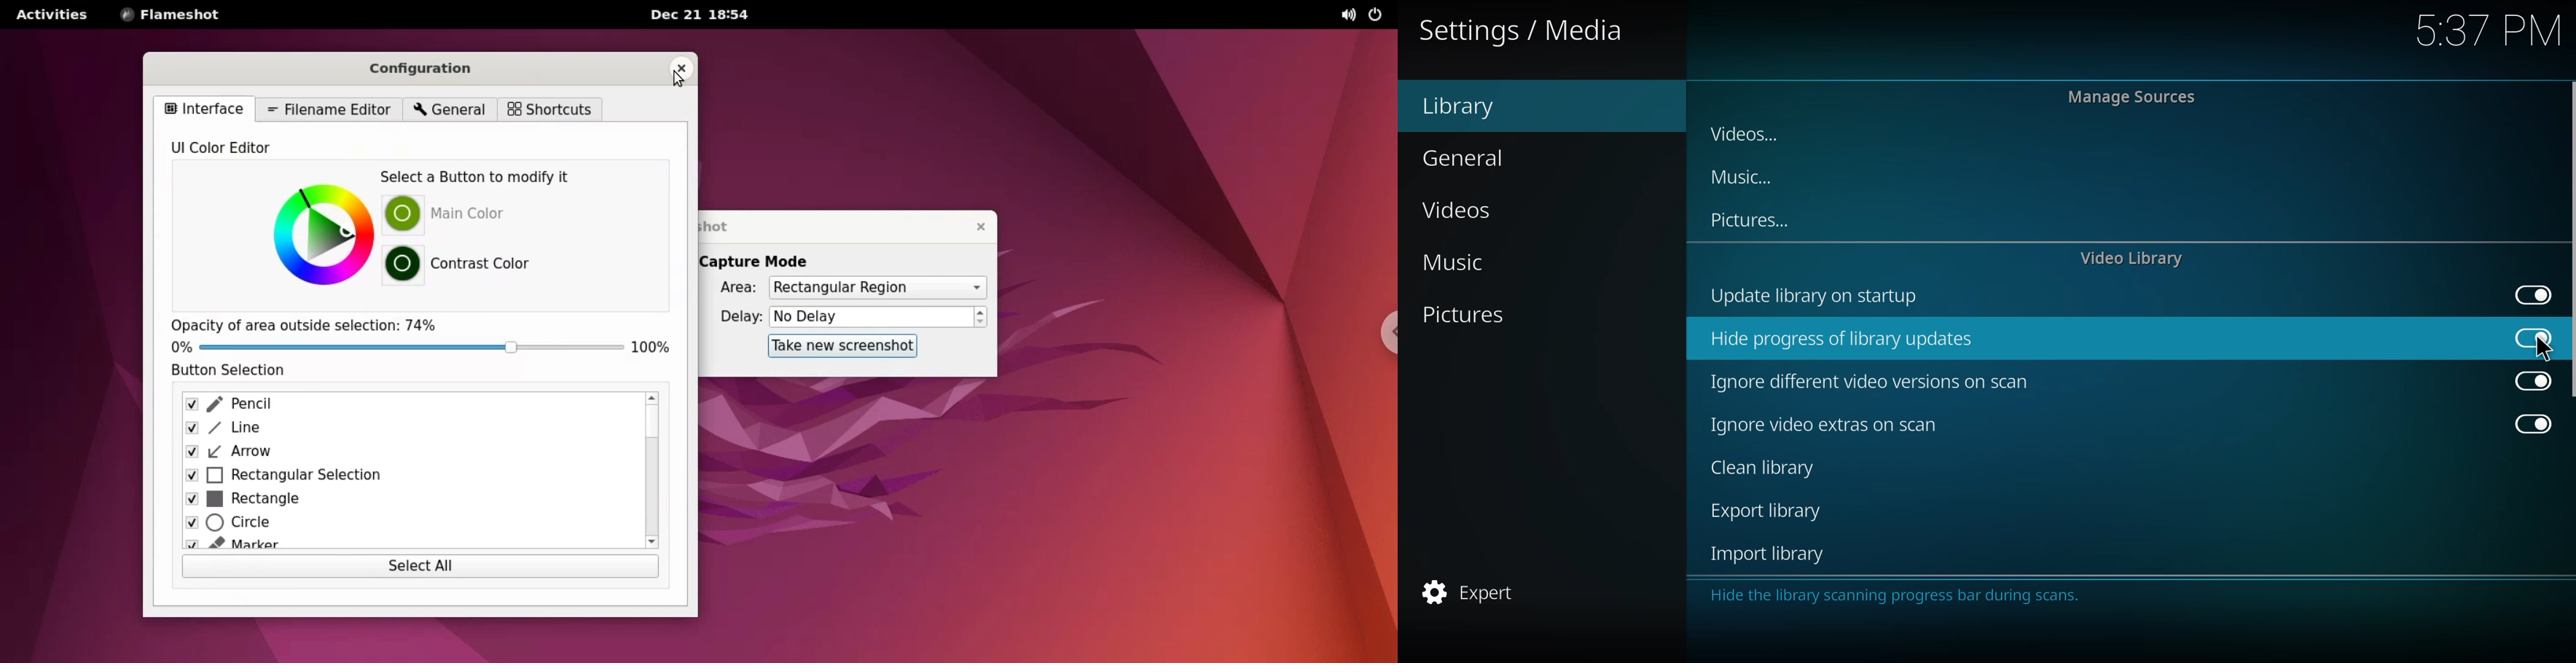  Describe the element at coordinates (485, 264) in the screenshot. I see `contrast color` at that location.